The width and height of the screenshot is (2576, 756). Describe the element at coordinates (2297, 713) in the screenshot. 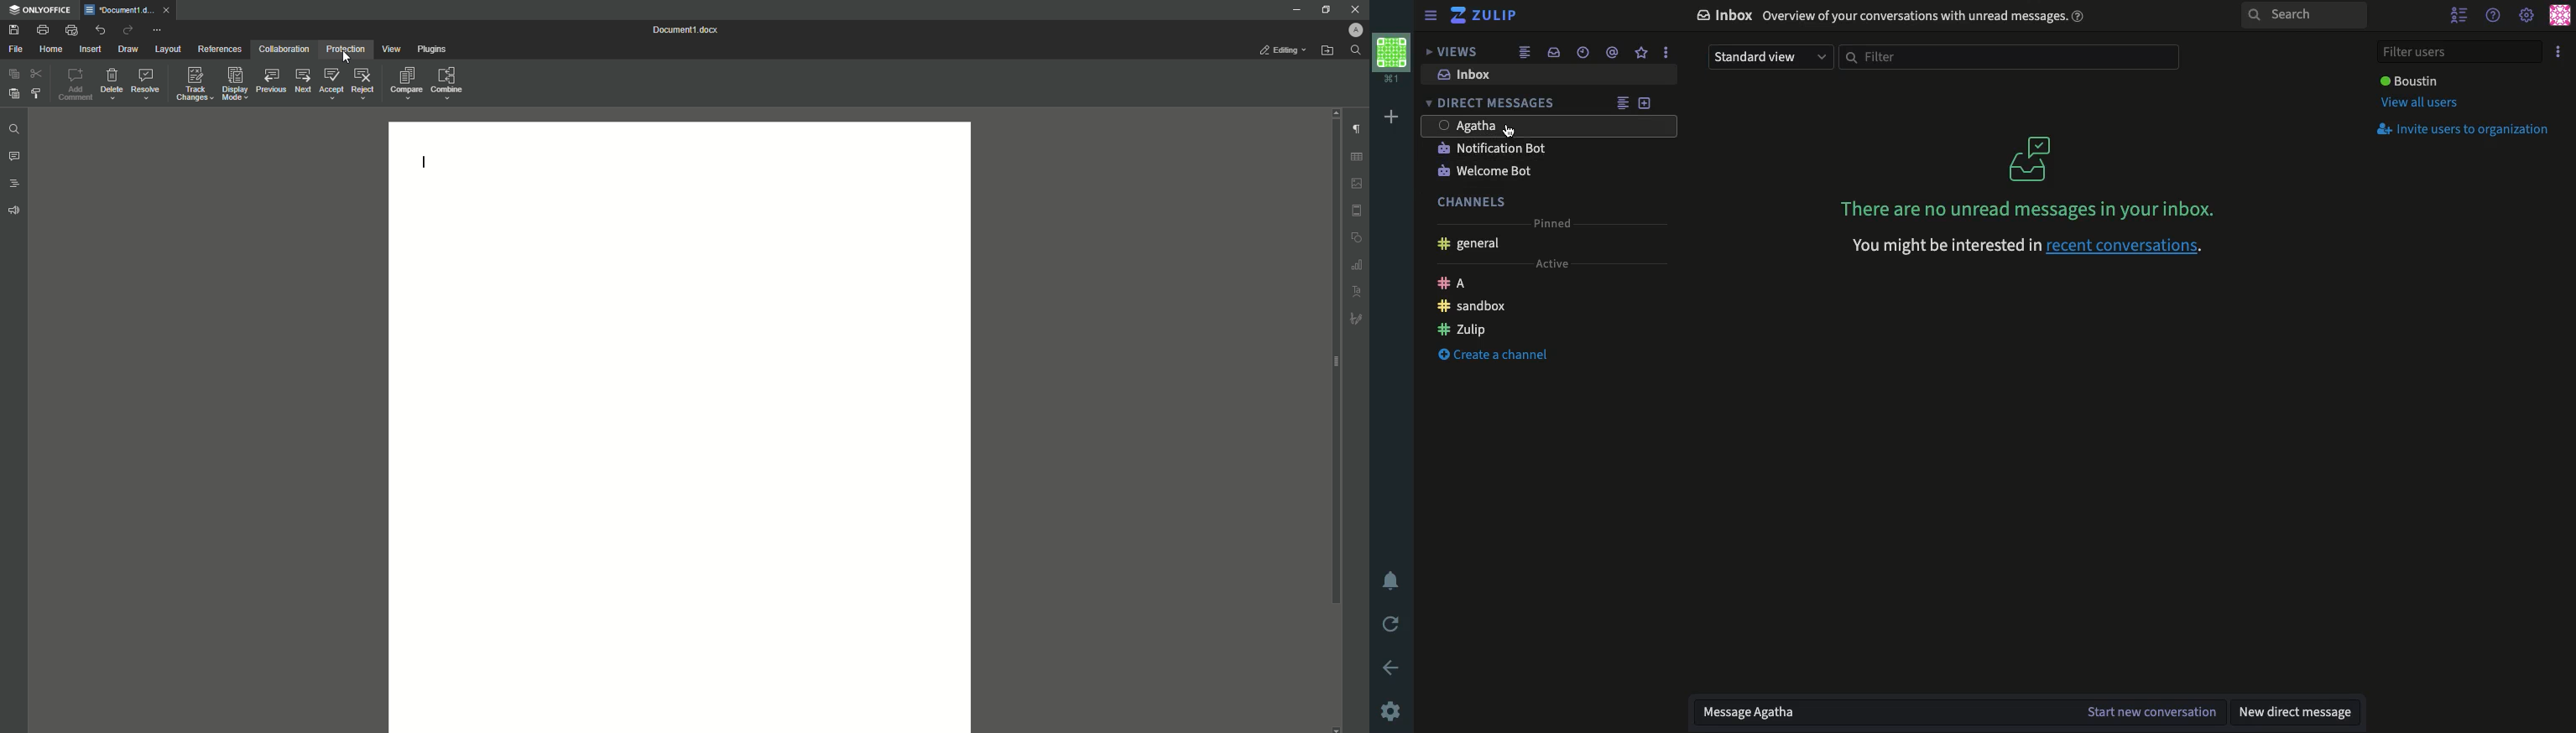

I see `New DM` at that location.